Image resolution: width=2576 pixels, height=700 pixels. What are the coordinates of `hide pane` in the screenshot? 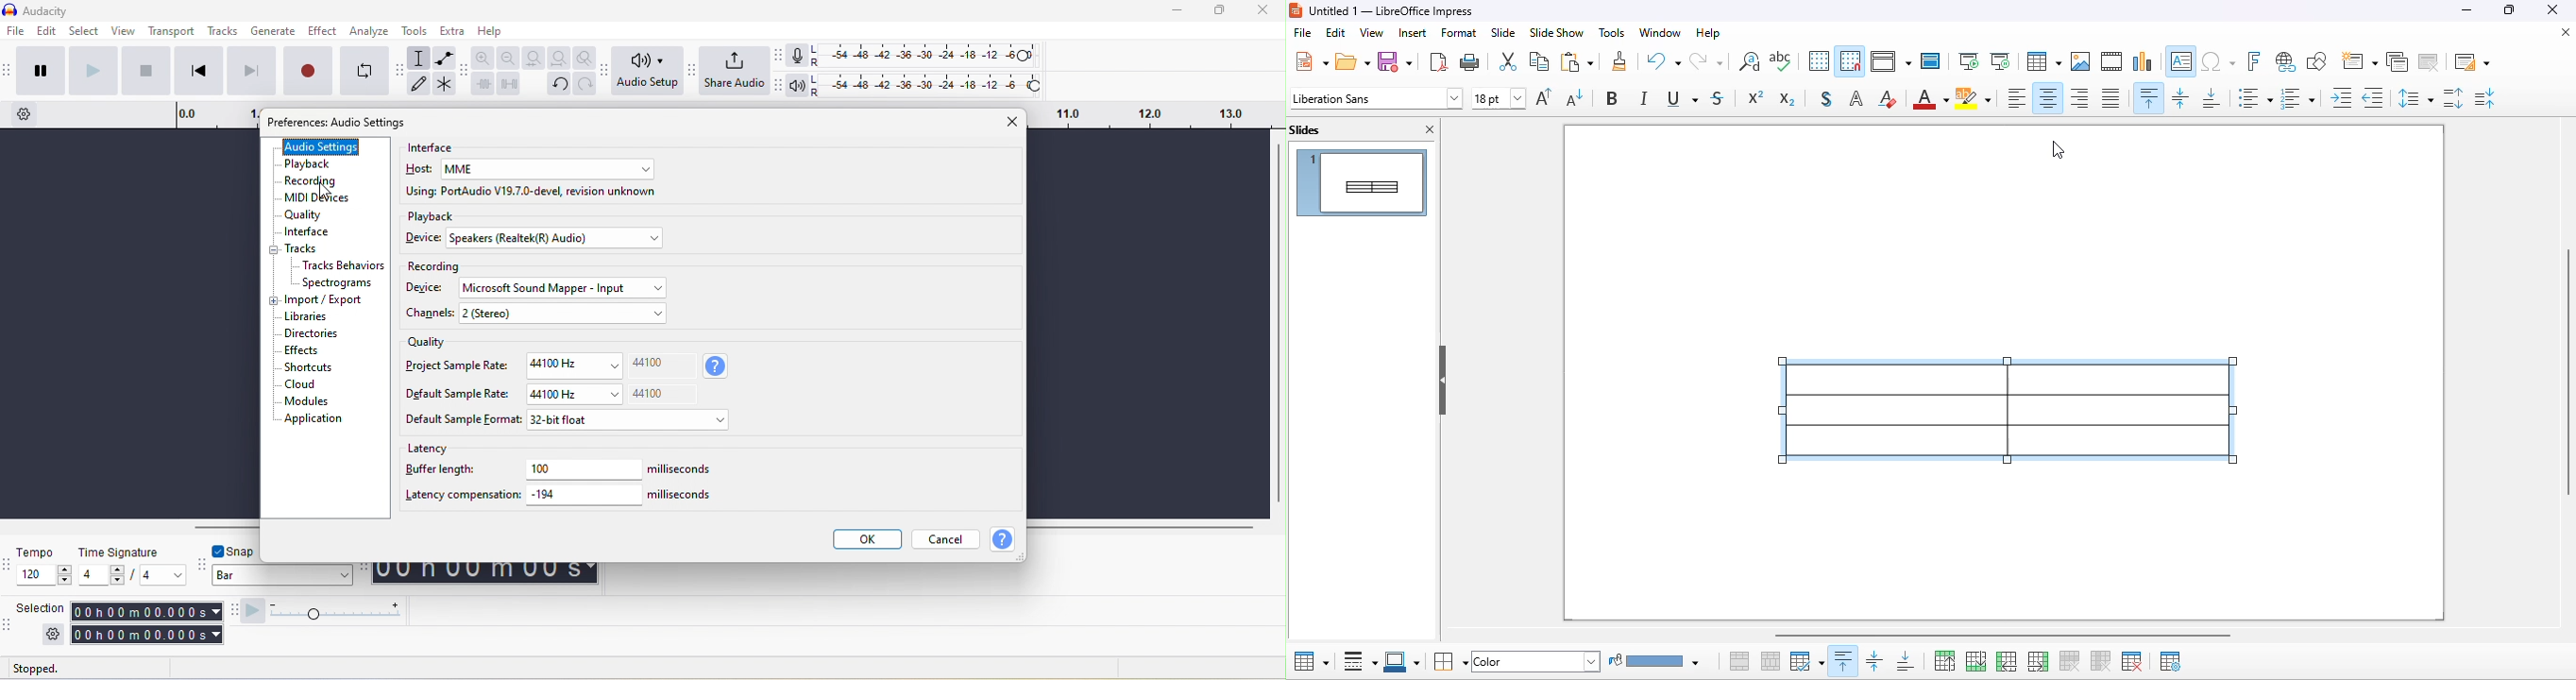 It's located at (1444, 379).